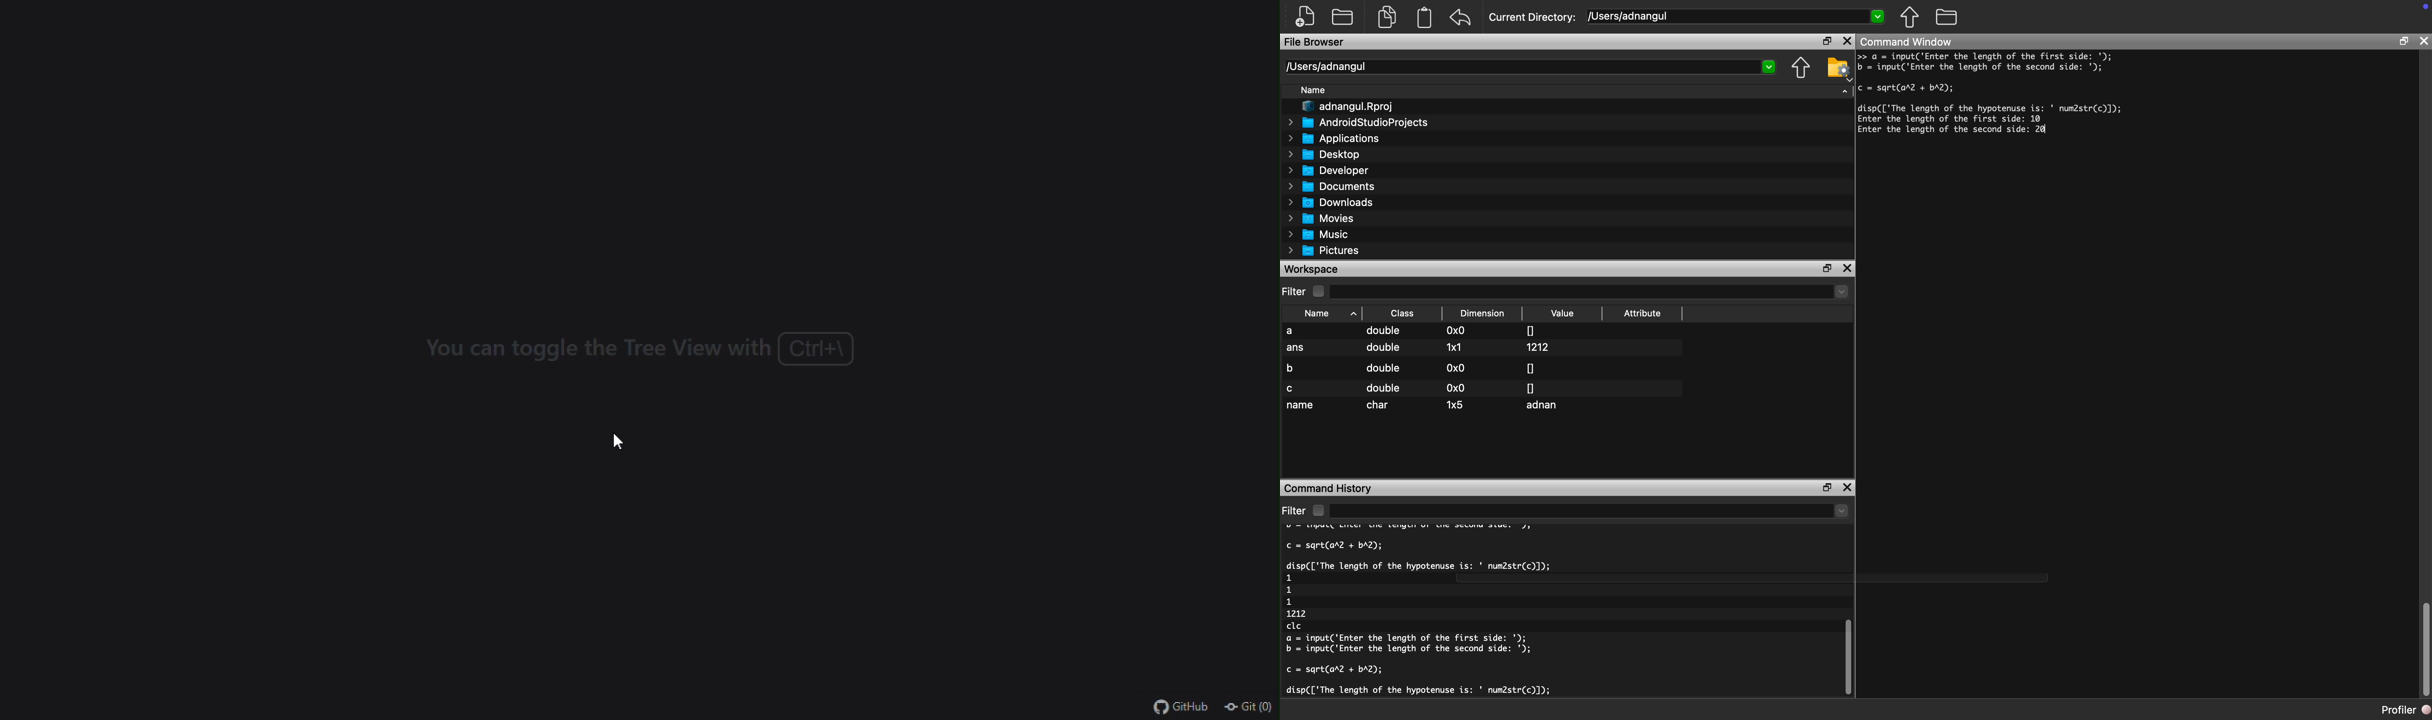 The height and width of the screenshot is (728, 2436). What do you see at coordinates (1909, 16) in the screenshot?
I see `move up` at bounding box center [1909, 16].